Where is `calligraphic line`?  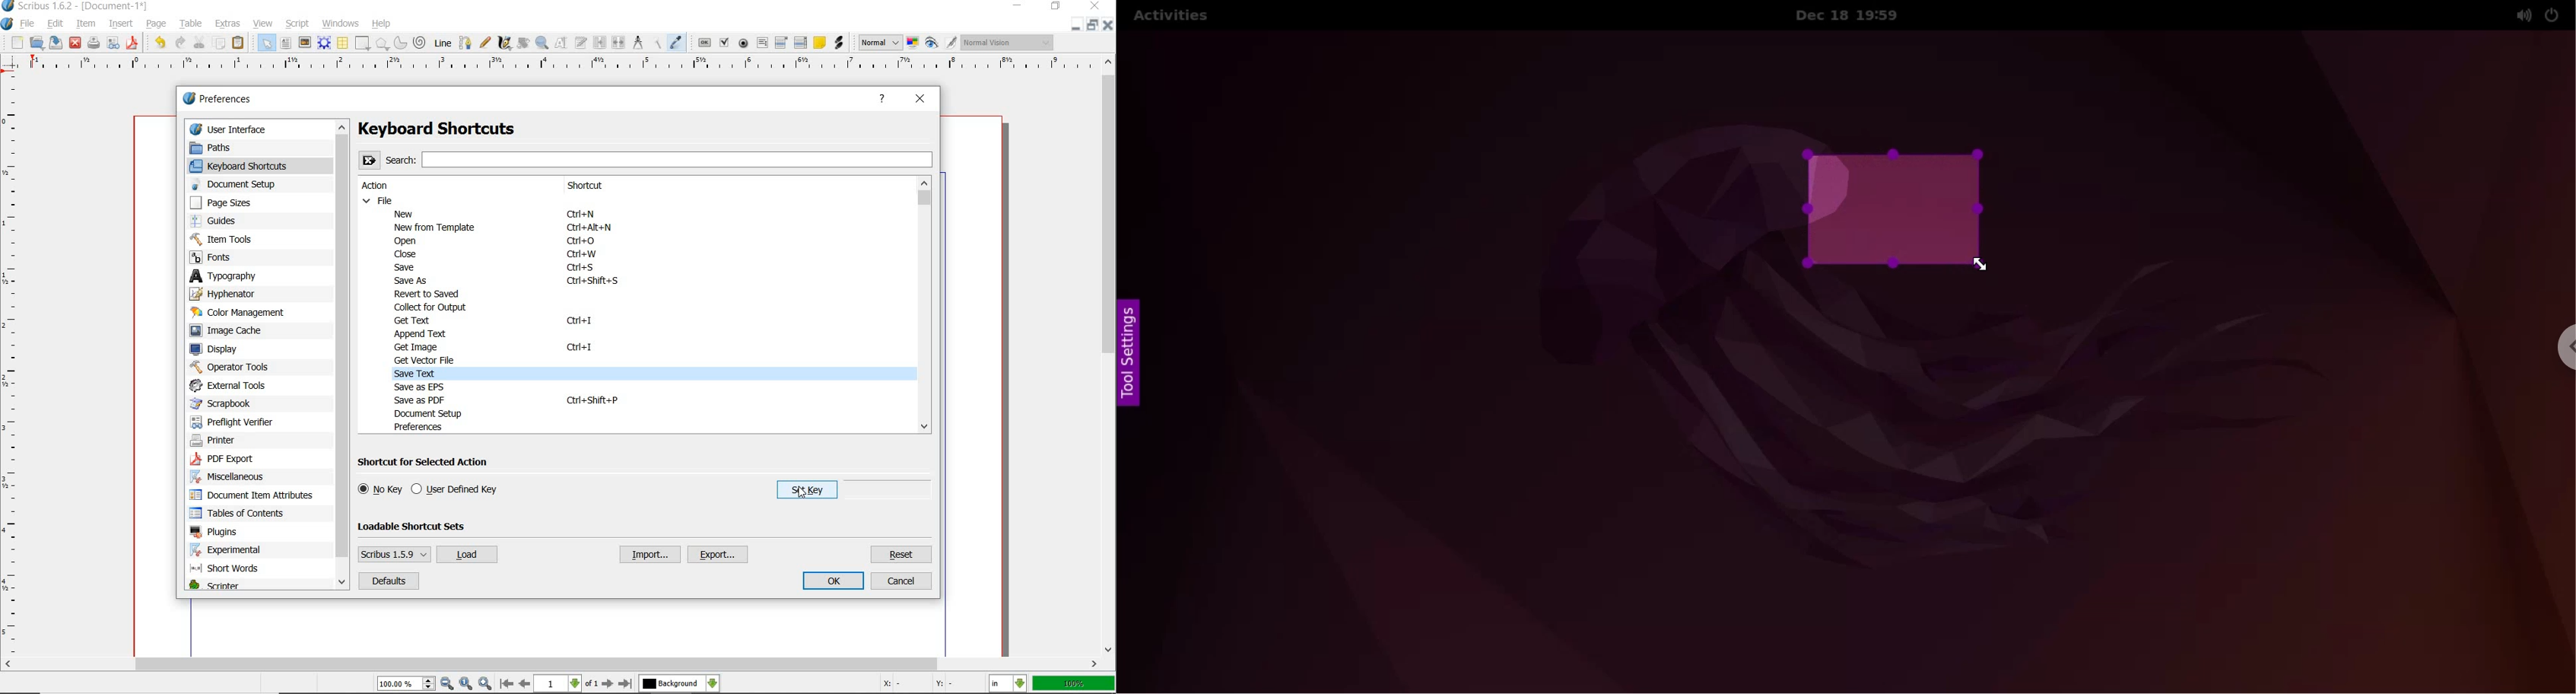 calligraphic line is located at coordinates (506, 44).